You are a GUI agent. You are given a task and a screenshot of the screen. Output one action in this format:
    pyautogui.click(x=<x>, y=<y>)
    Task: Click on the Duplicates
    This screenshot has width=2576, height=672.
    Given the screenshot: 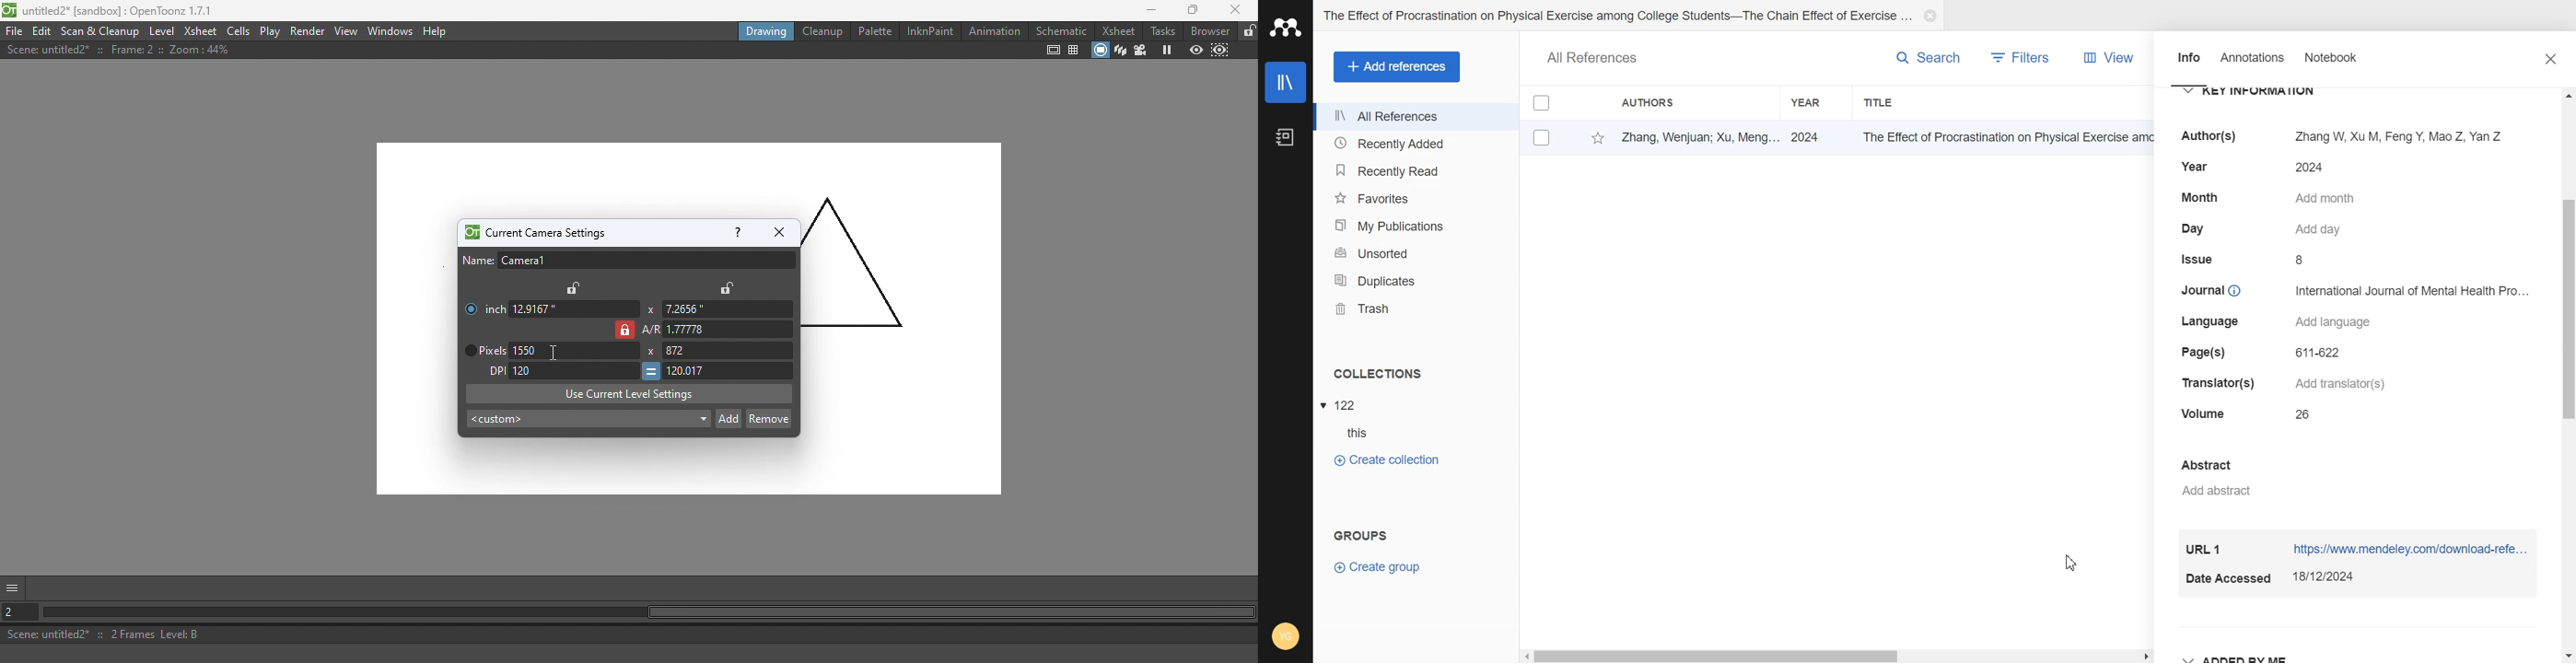 What is the action you would take?
    pyautogui.click(x=1416, y=279)
    